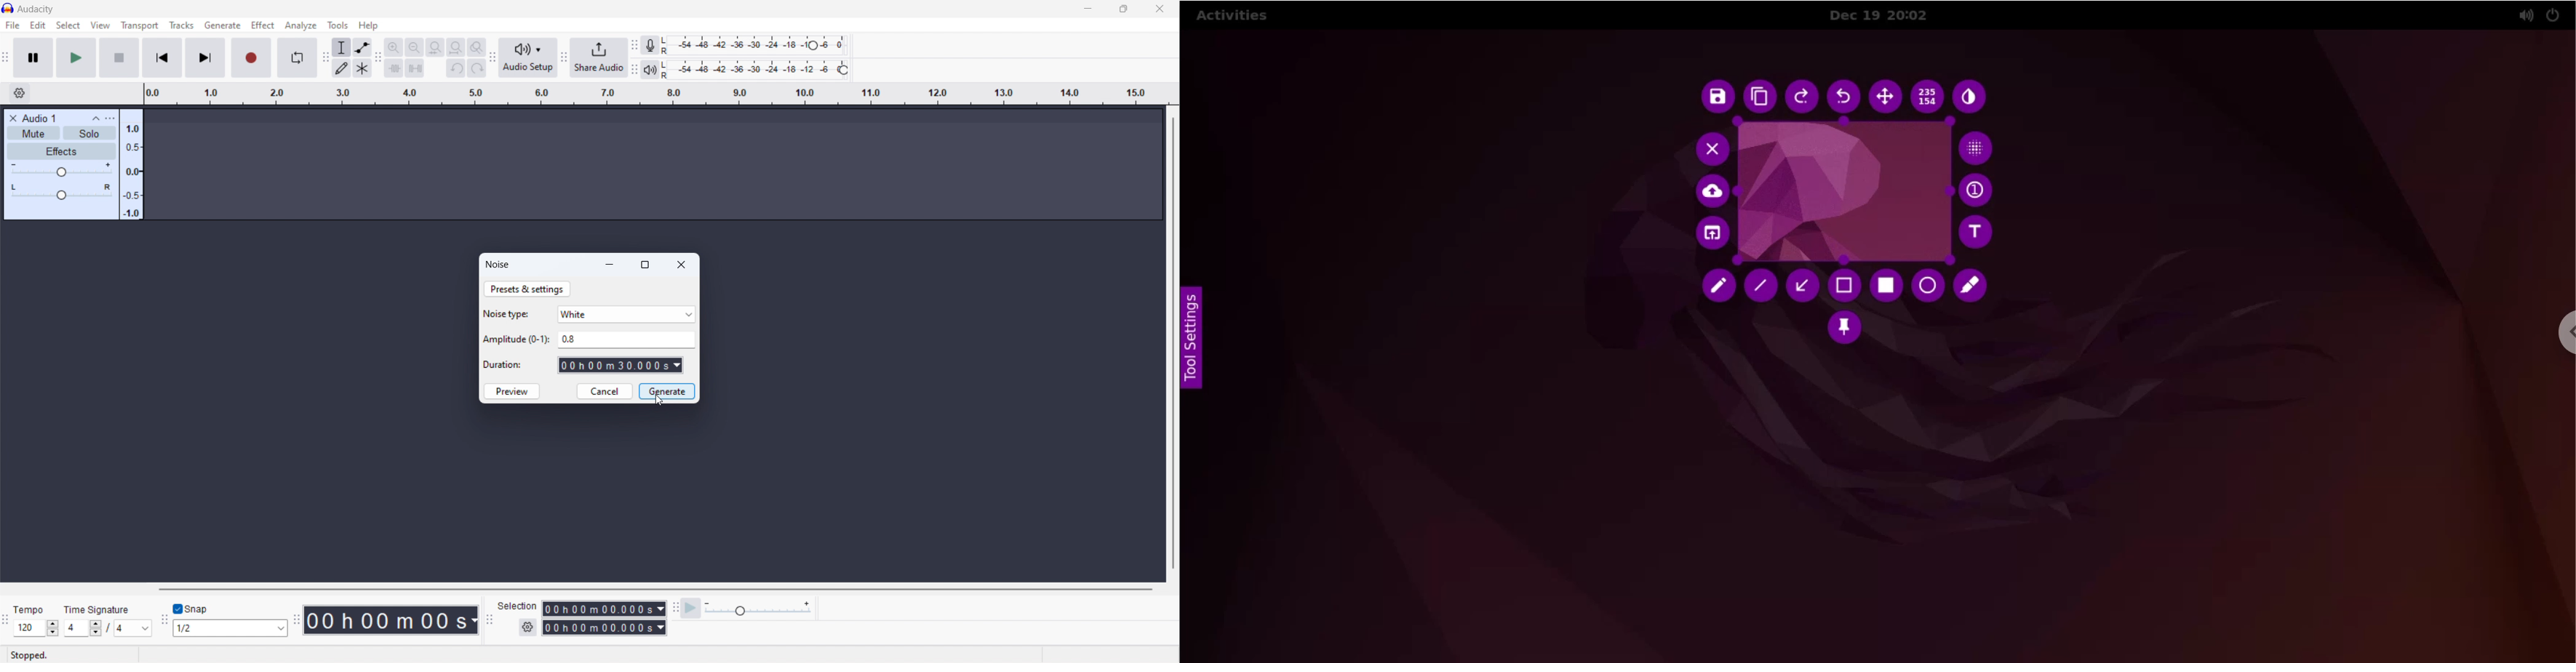 The image size is (2576, 672). Describe the element at coordinates (635, 45) in the screenshot. I see `recording meter toolbar` at that location.